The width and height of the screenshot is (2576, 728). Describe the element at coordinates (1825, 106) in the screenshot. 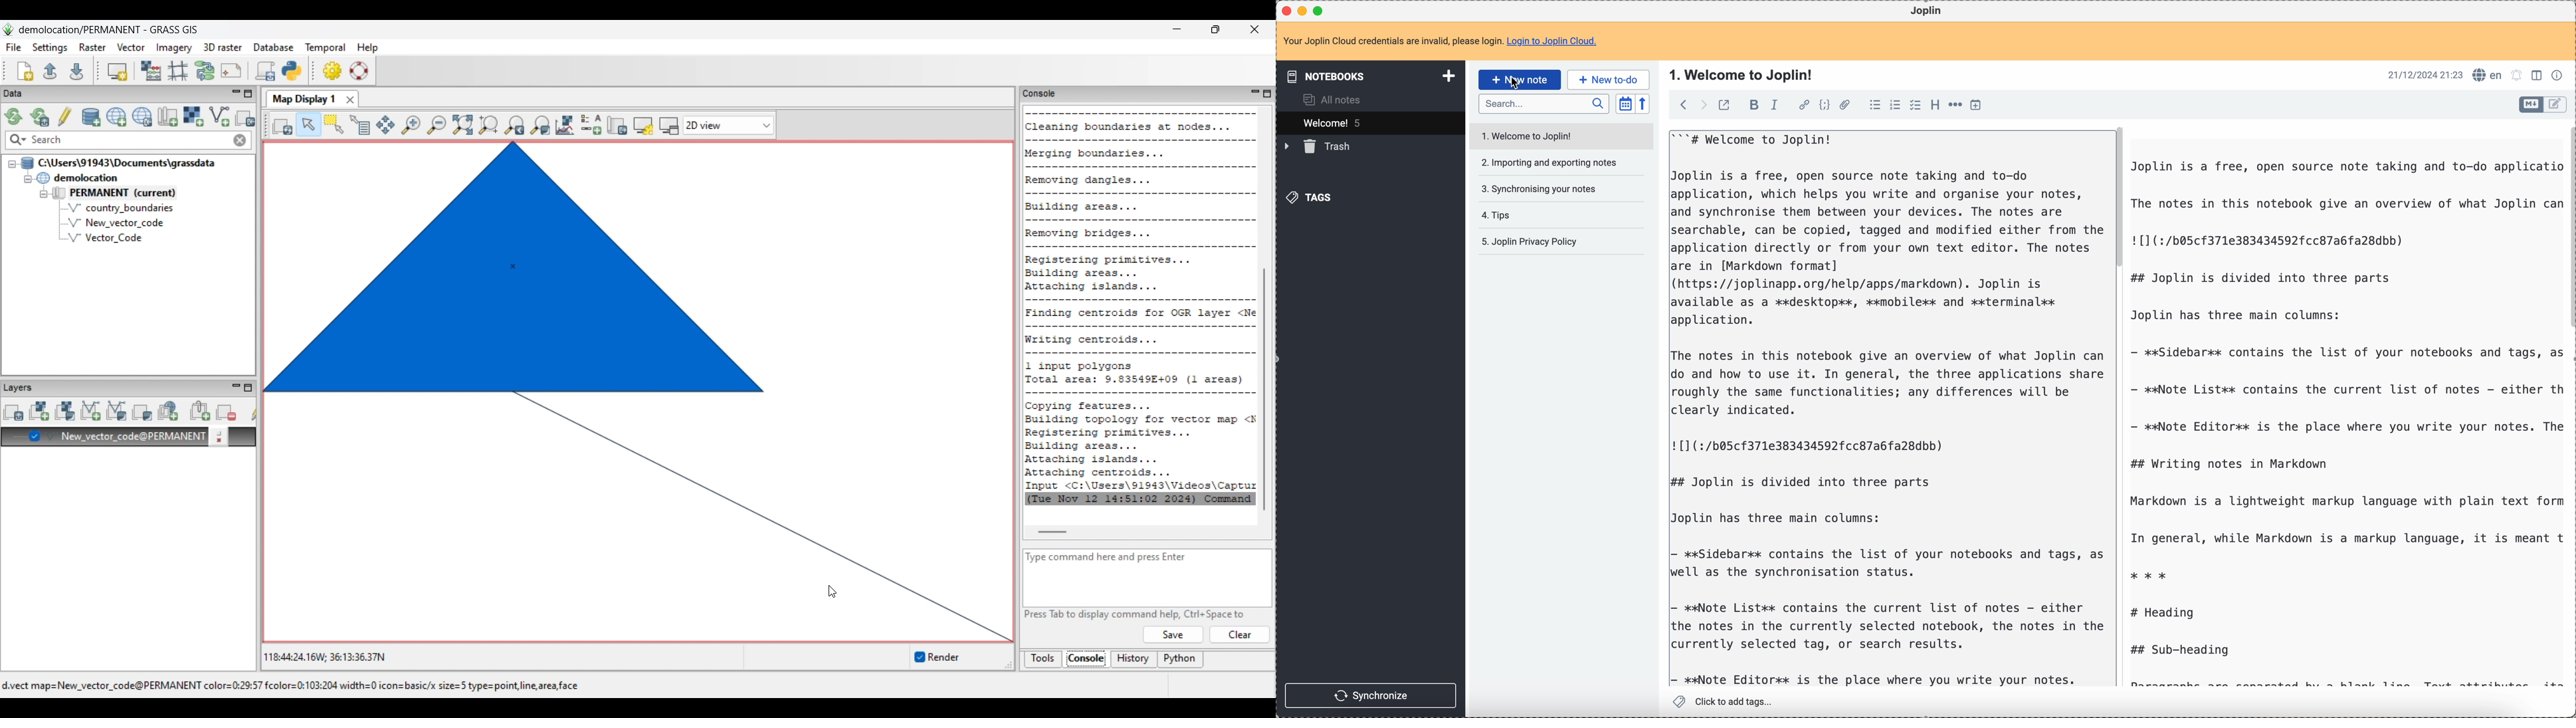

I see `code` at that location.